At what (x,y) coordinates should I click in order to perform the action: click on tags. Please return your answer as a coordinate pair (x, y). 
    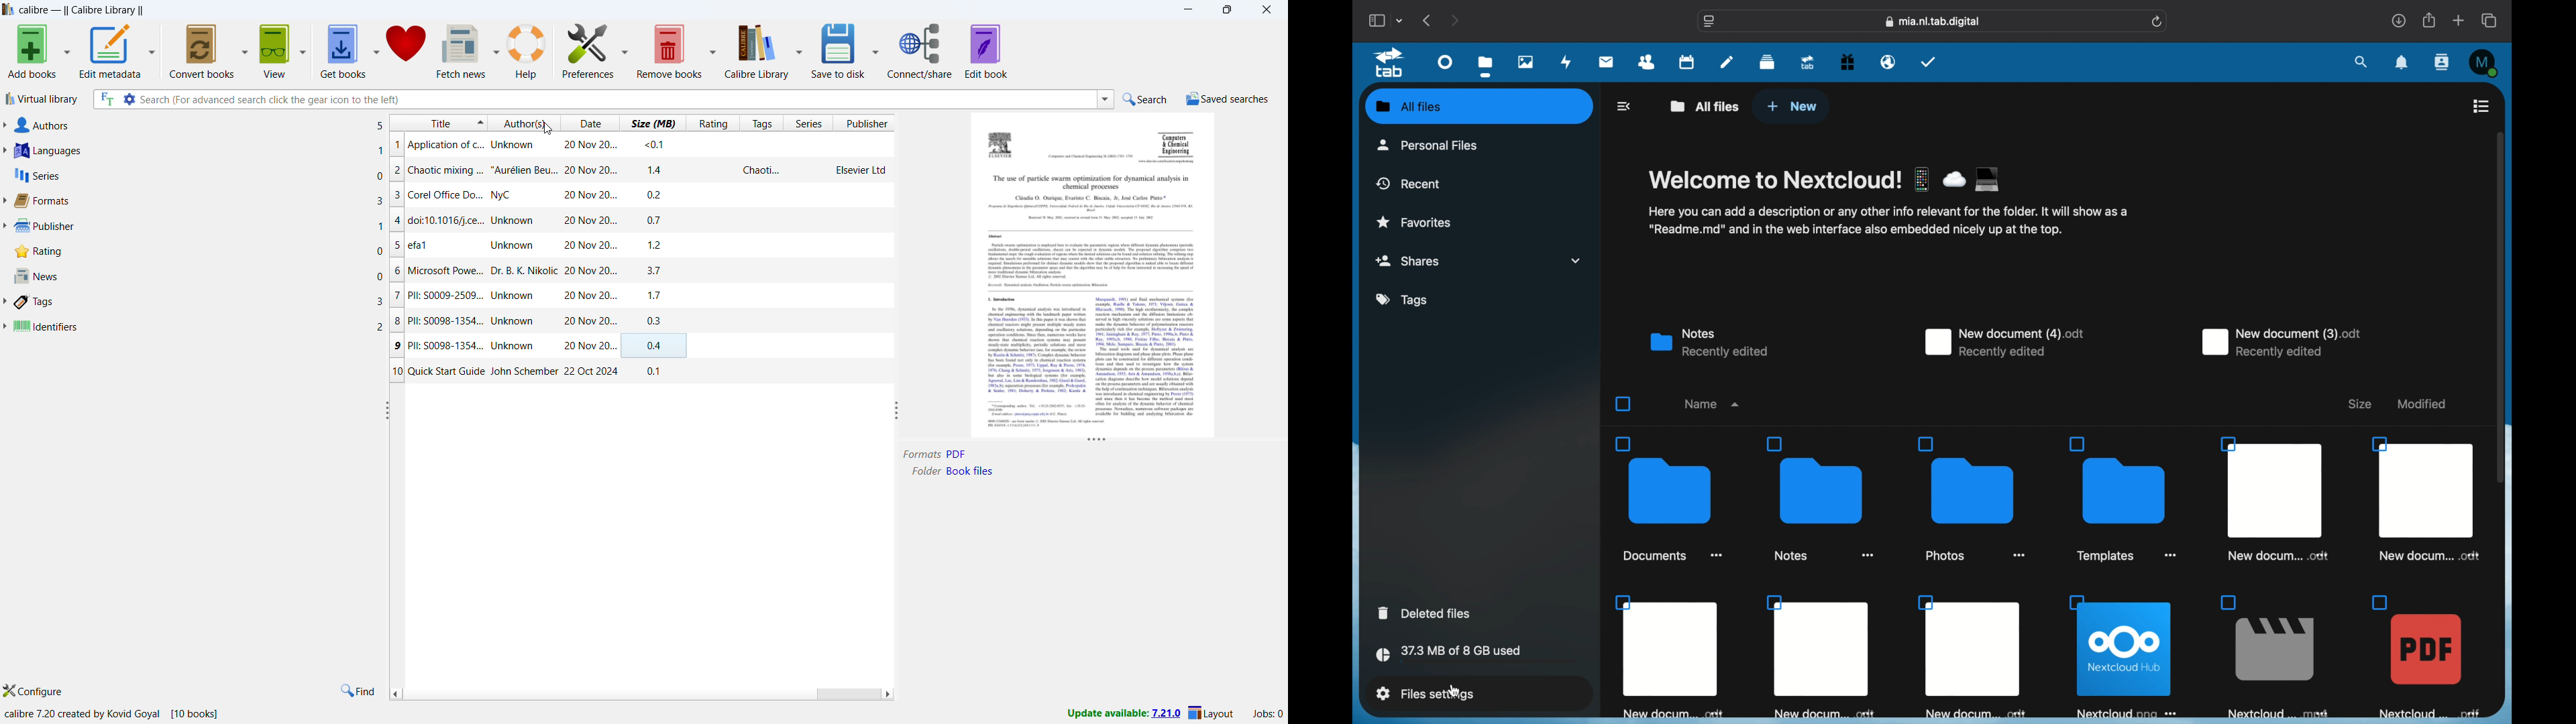
    Looking at the image, I should click on (1401, 299).